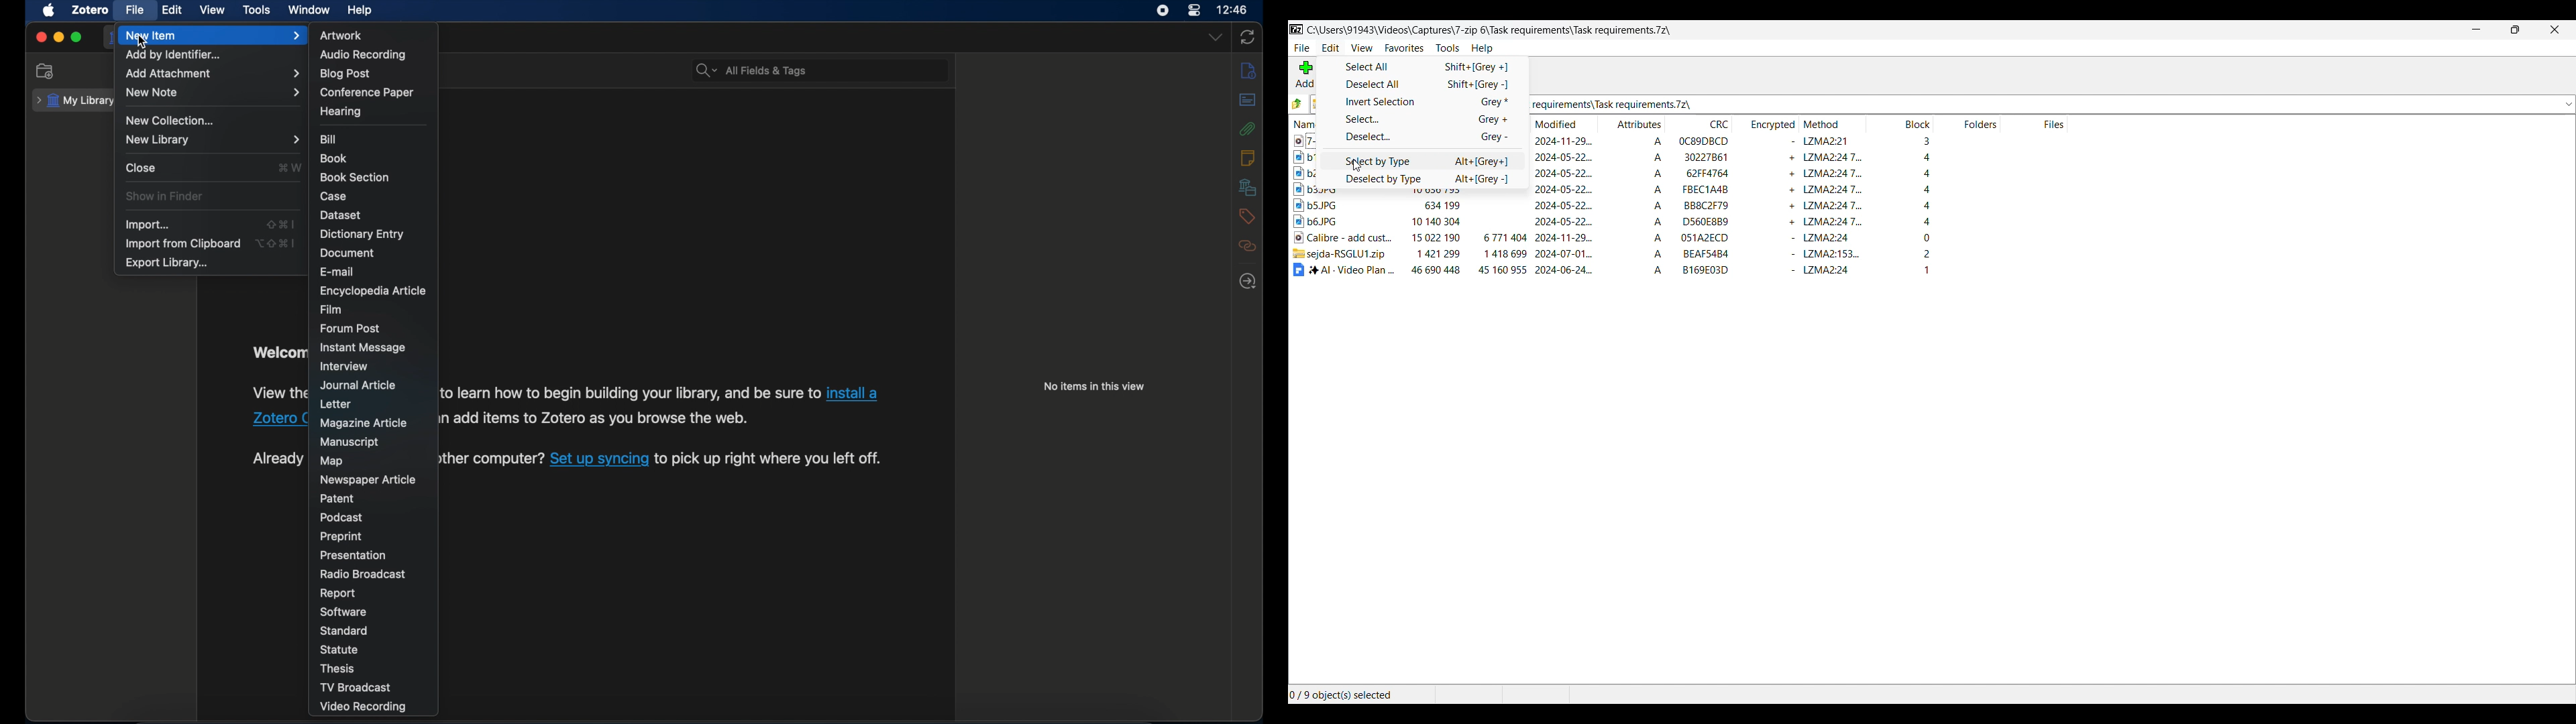 This screenshot has width=2576, height=728. What do you see at coordinates (1247, 38) in the screenshot?
I see `sync` at bounding box center [1247, 38].